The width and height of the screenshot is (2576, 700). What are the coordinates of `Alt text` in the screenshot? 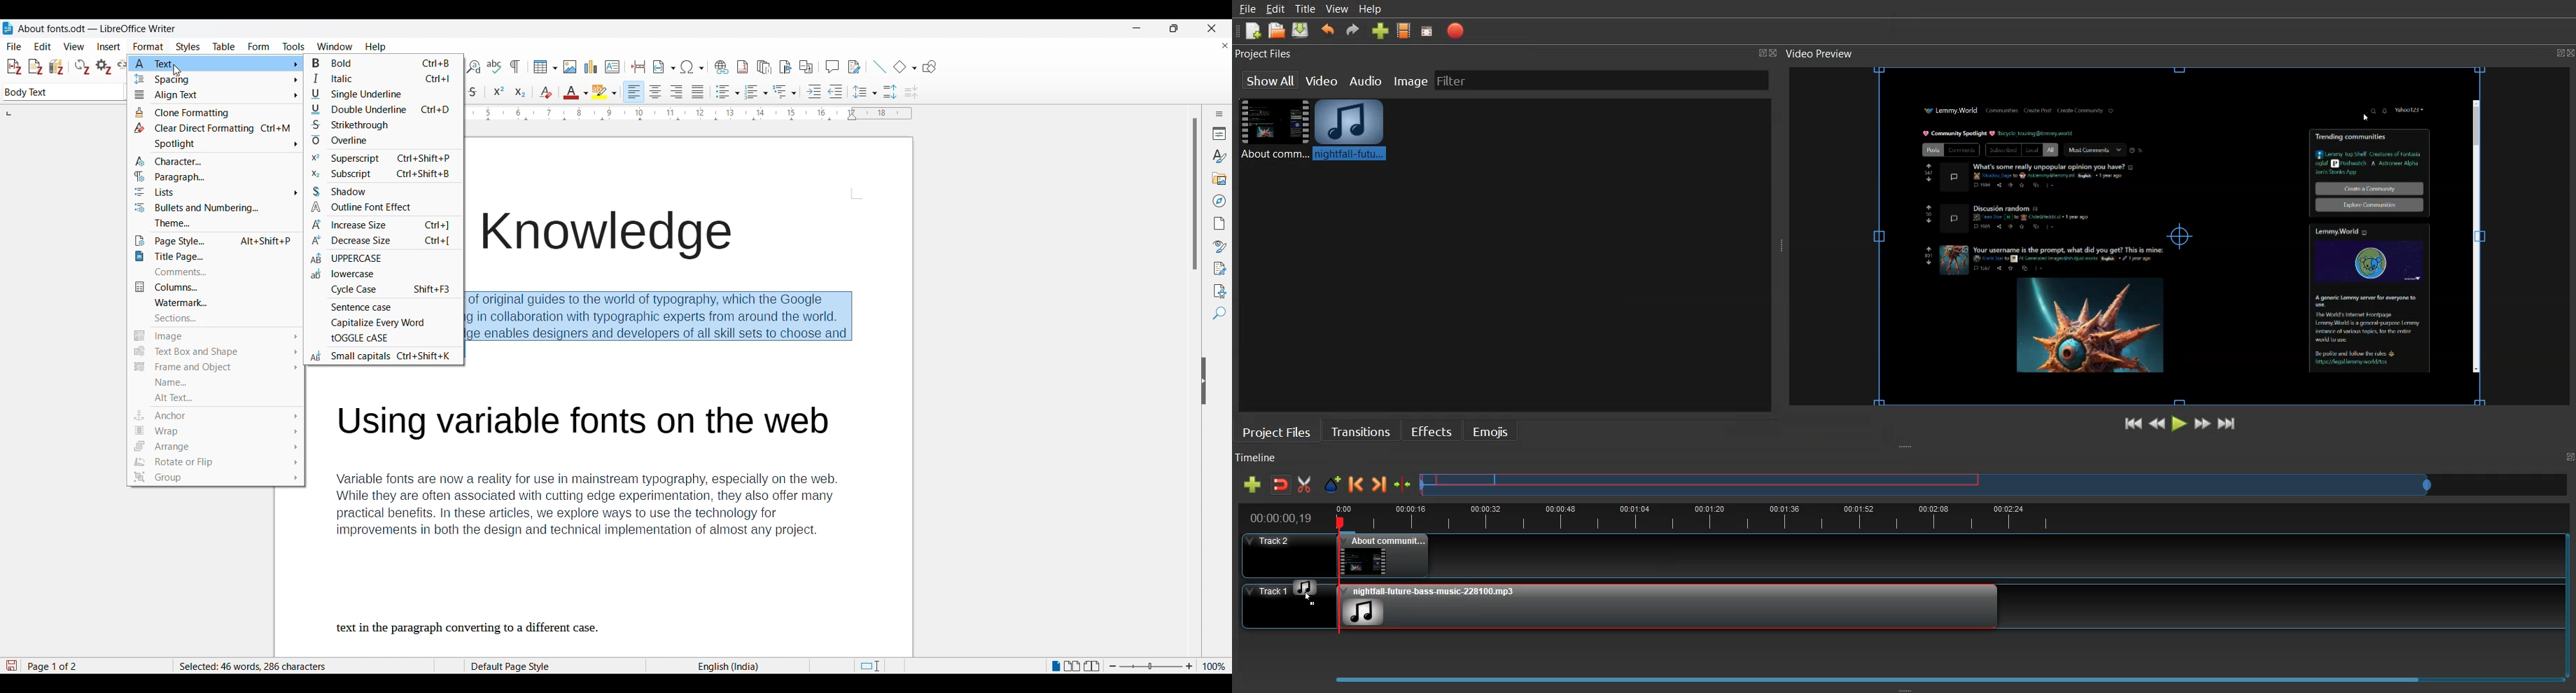 It's located at (218, 398).